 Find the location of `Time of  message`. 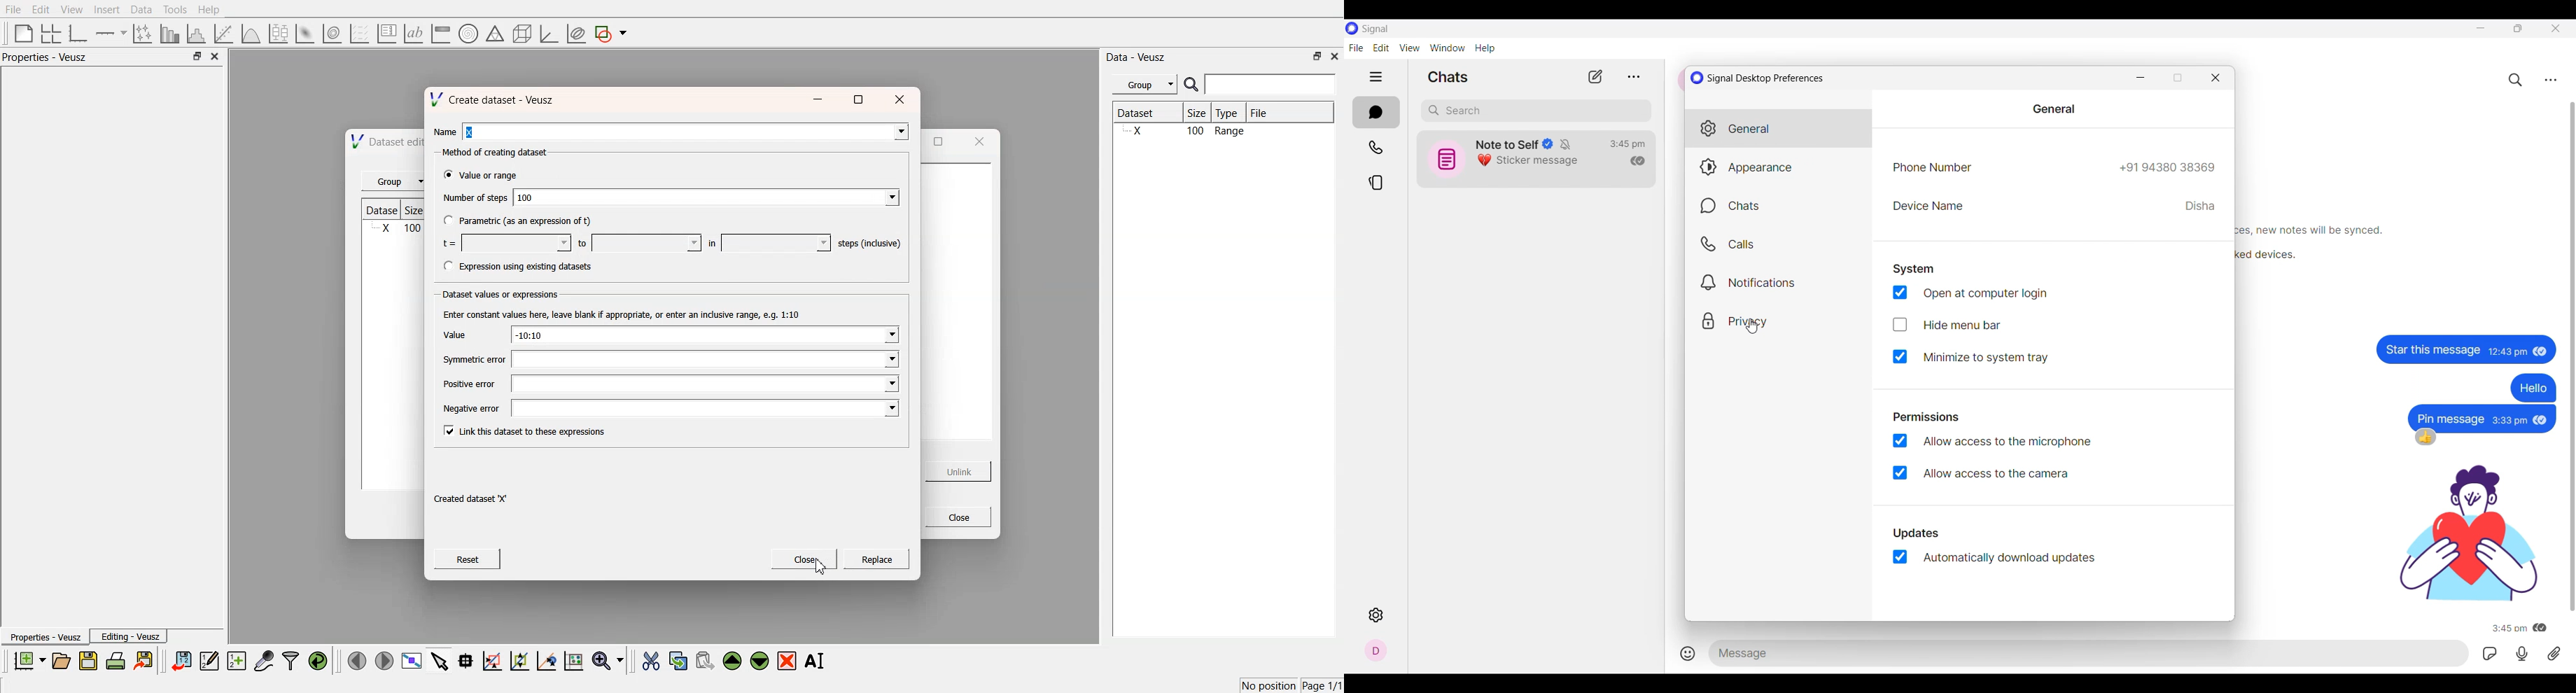

Time of  message is located at coordinates (2507, 354).